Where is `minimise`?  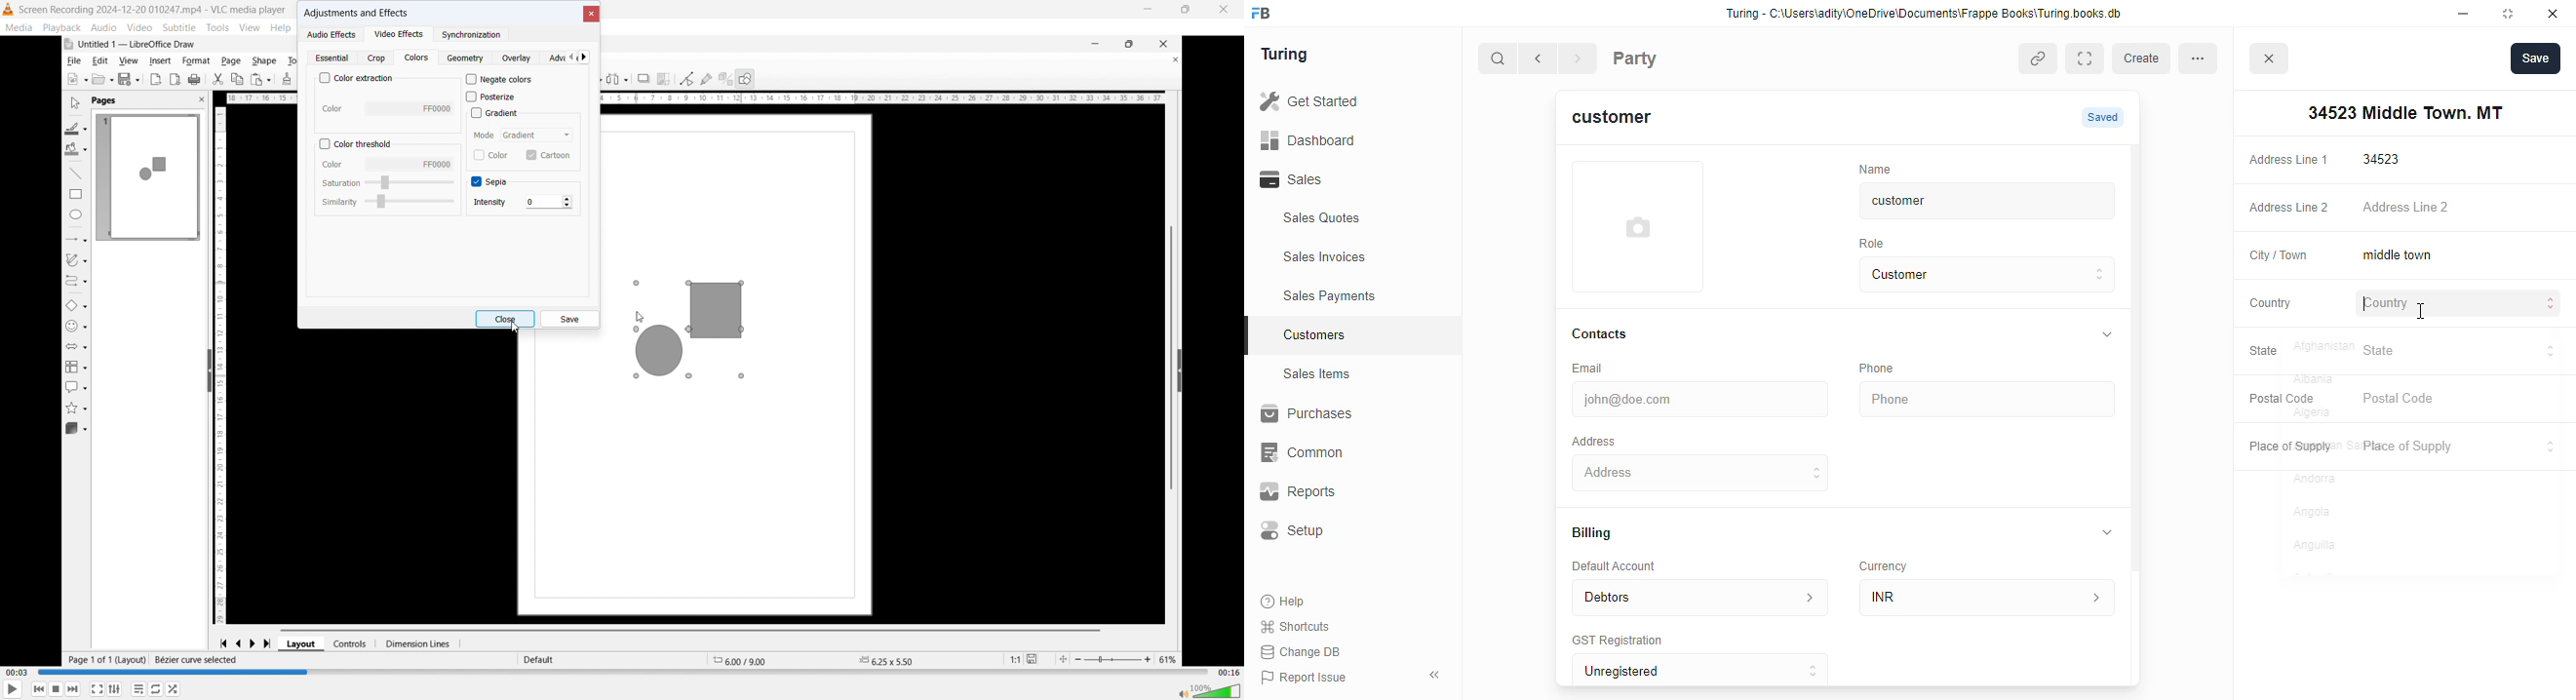 minimise is located at coordinates (2464, 14).